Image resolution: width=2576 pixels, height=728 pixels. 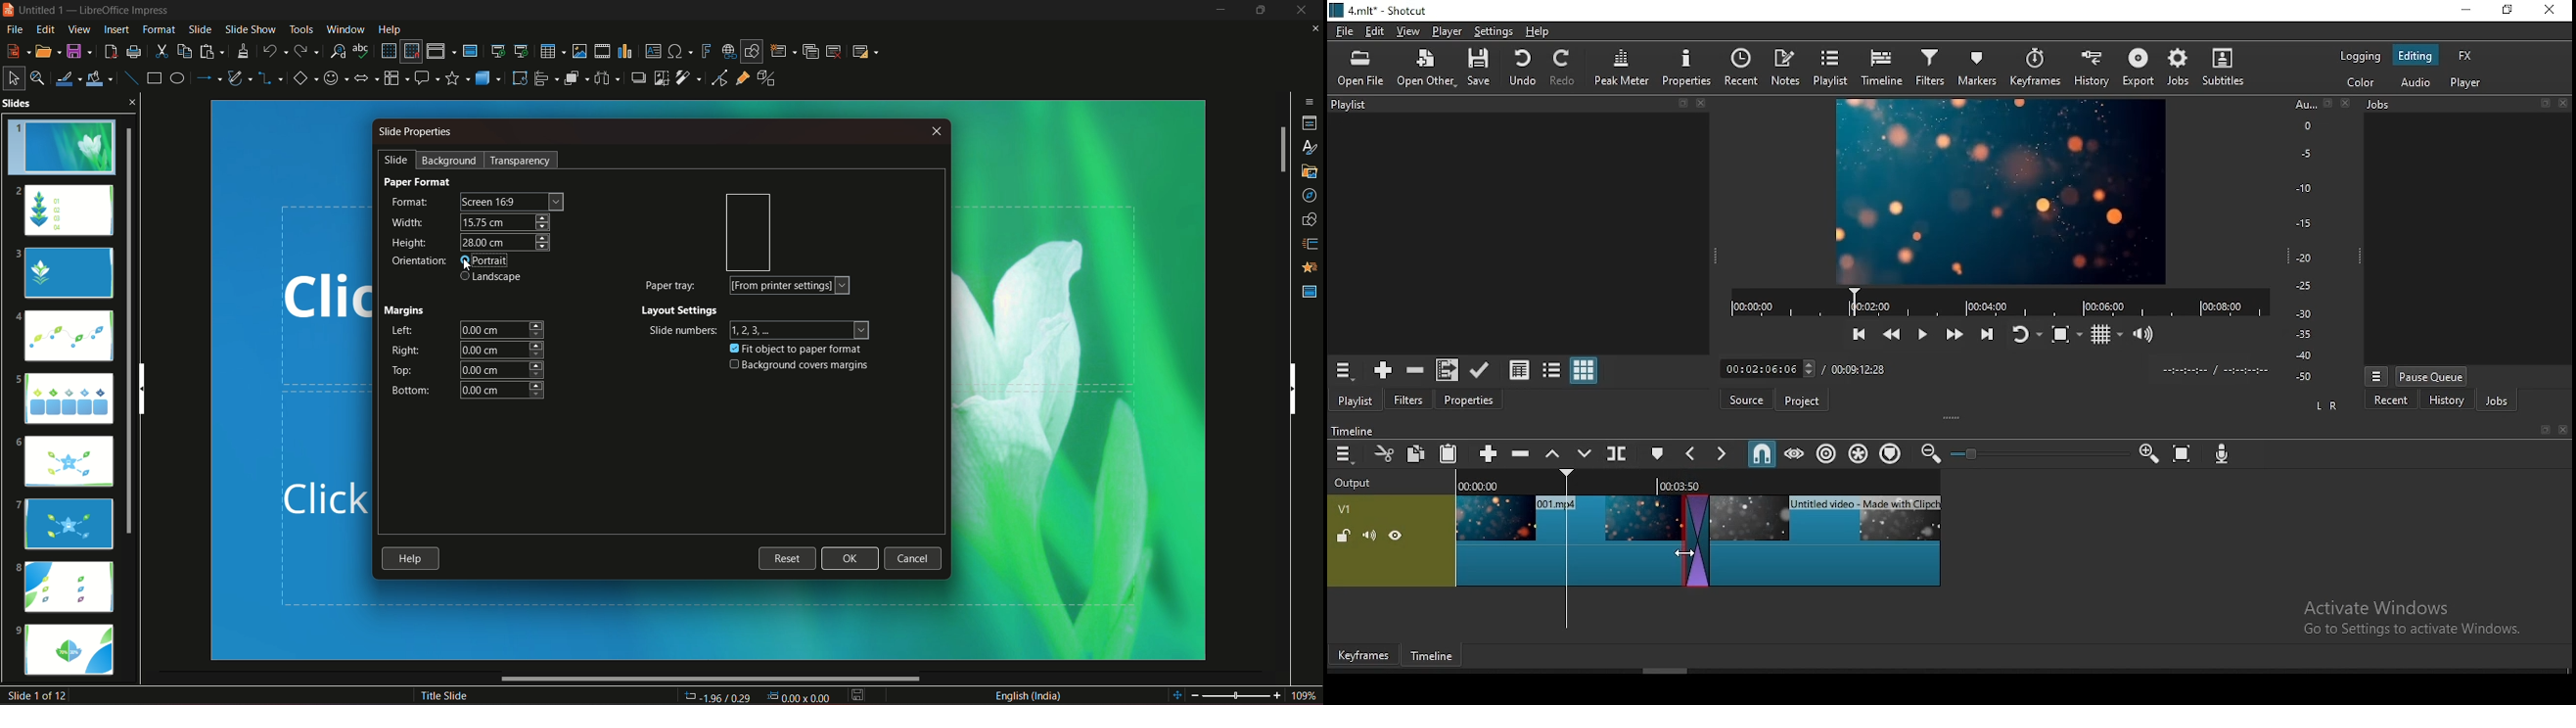 What do you see at coordinates (472, 50) in the screenshot?
I see `master slide` at bounding box center [472, 50].